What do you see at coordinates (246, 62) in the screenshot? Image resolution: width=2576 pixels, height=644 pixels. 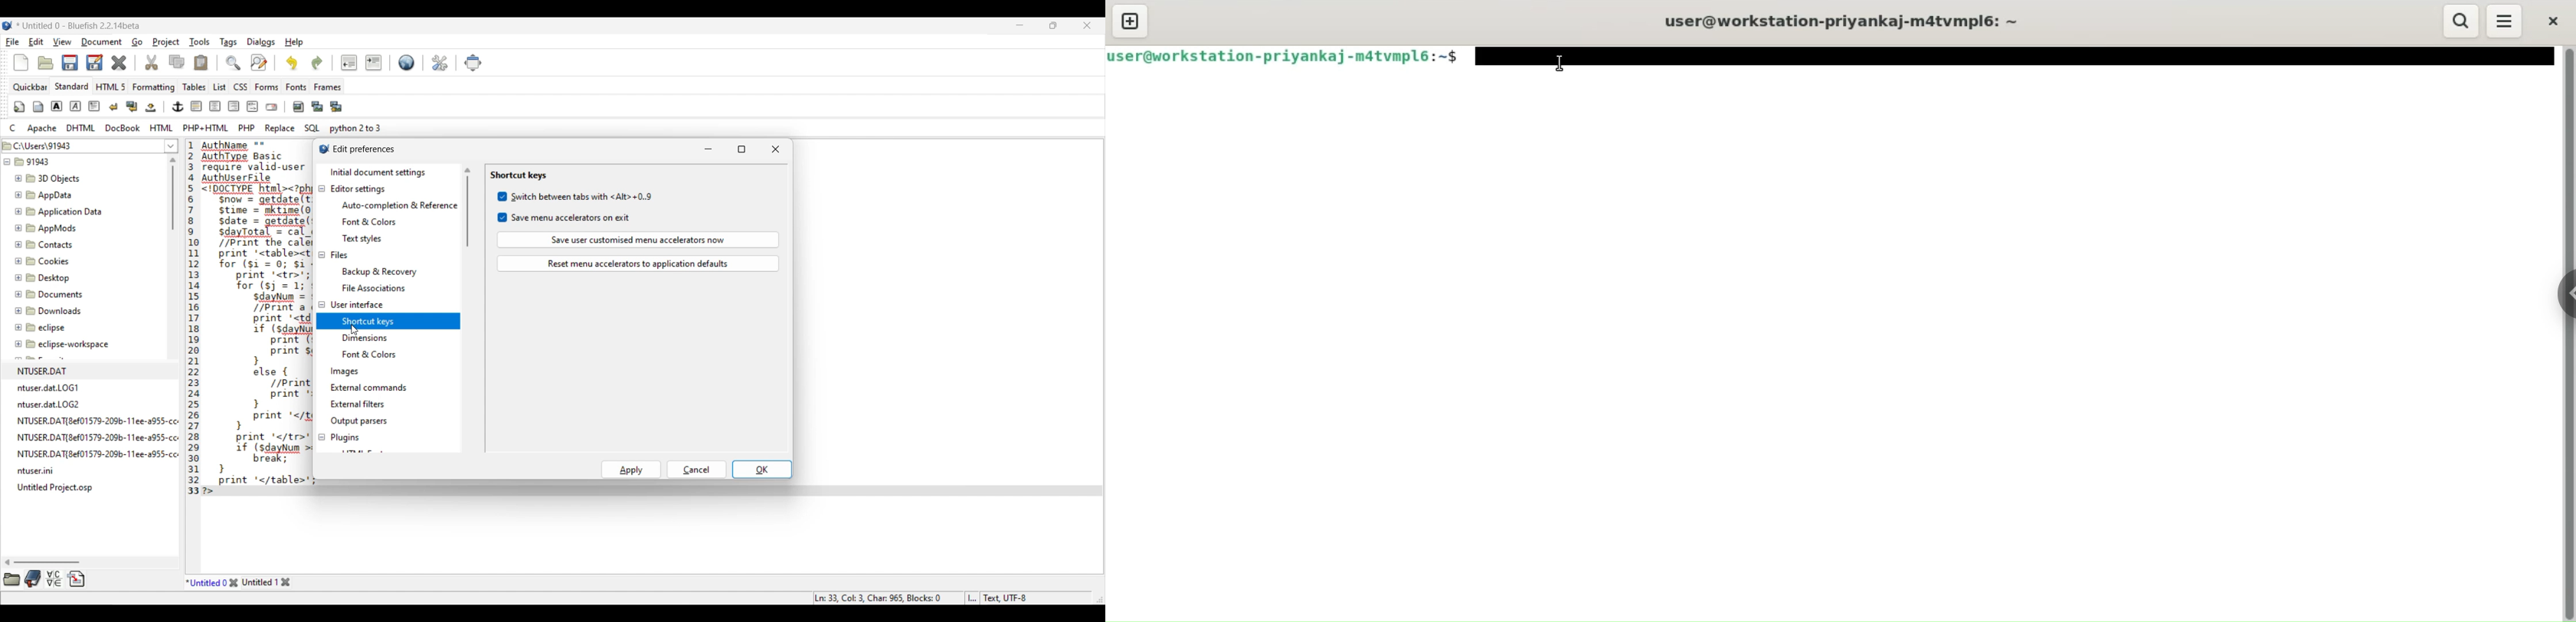 I see `Search and find` at bounding box center [246, 62].